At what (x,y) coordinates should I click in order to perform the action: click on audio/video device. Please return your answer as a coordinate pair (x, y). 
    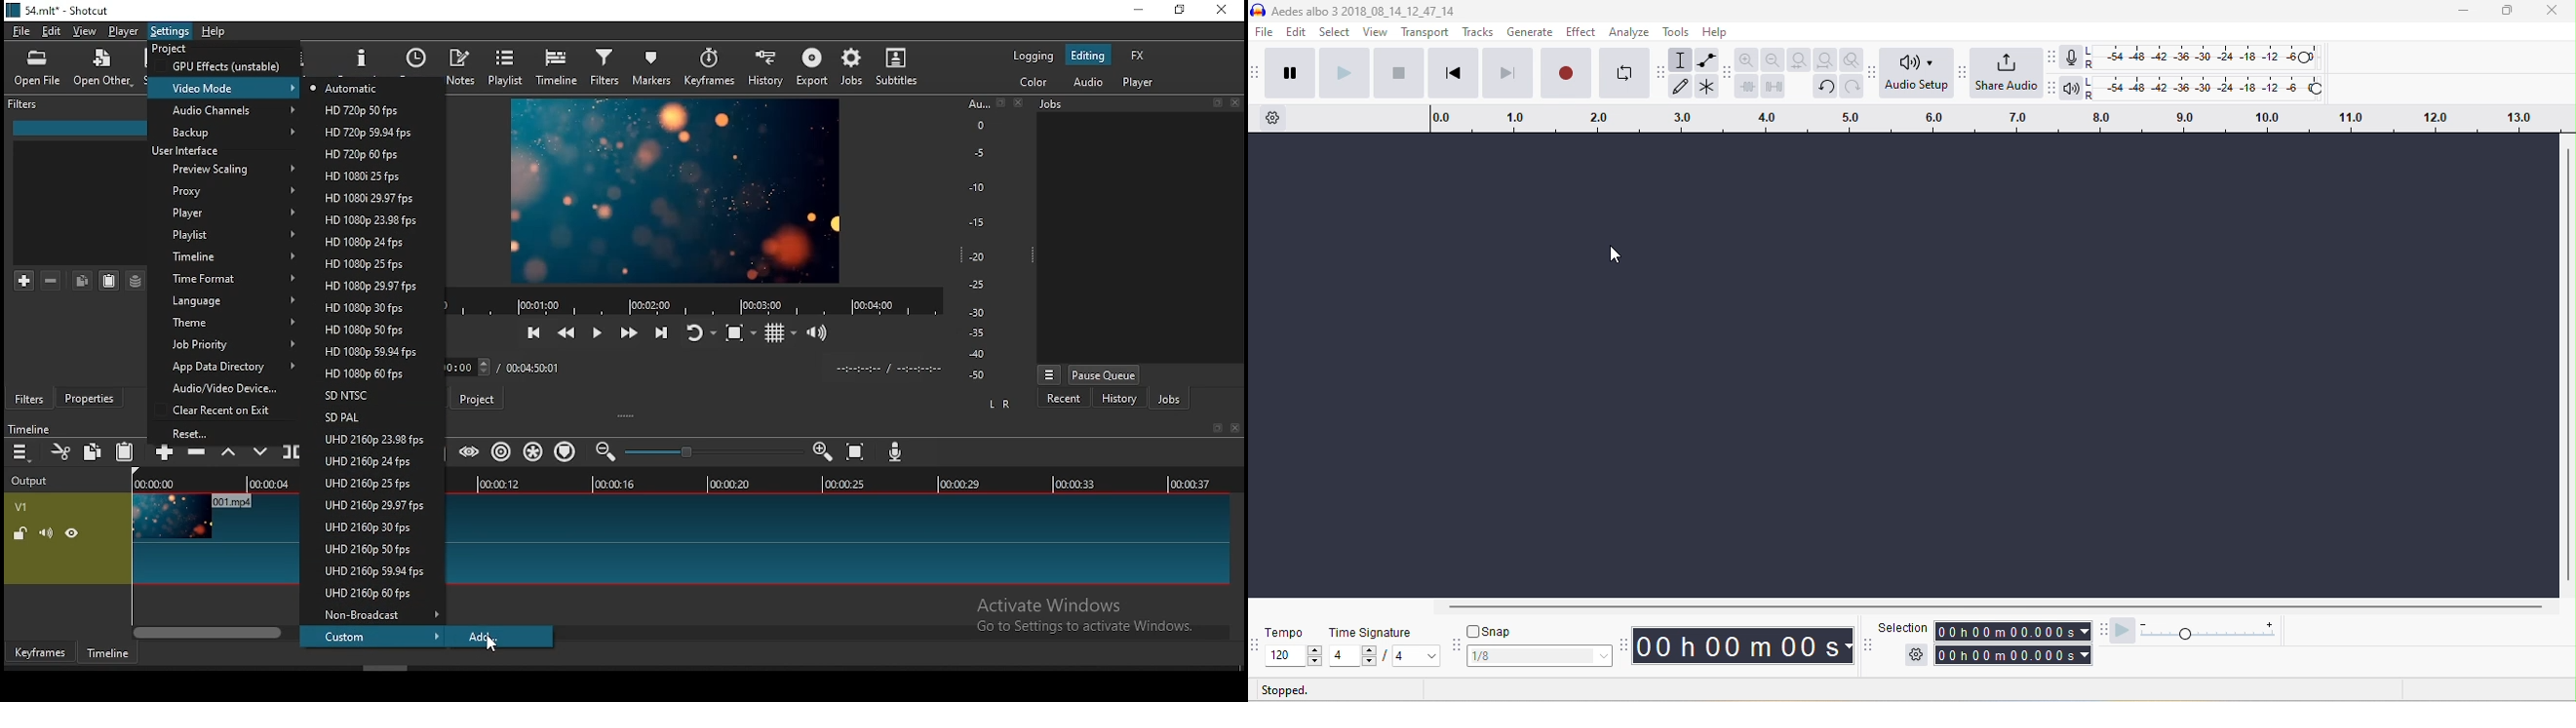
    Looking at the image, I should click on (217, 390).